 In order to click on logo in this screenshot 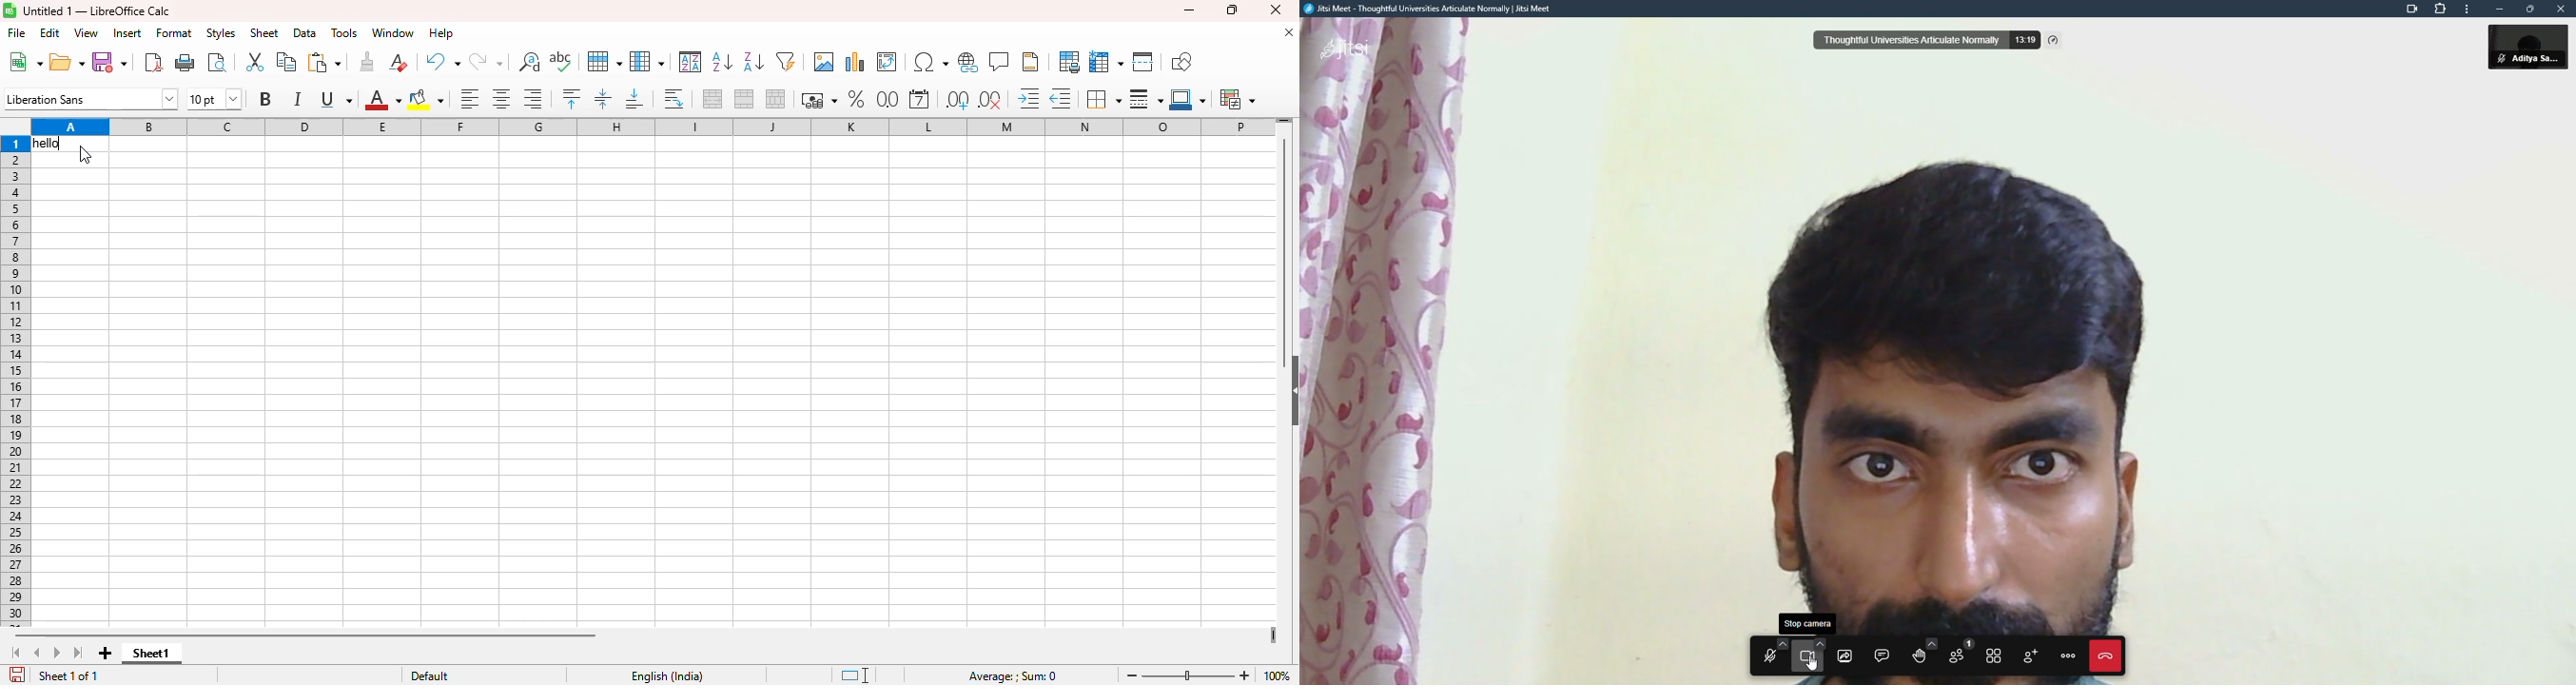, I will do `click(10, 10)`.